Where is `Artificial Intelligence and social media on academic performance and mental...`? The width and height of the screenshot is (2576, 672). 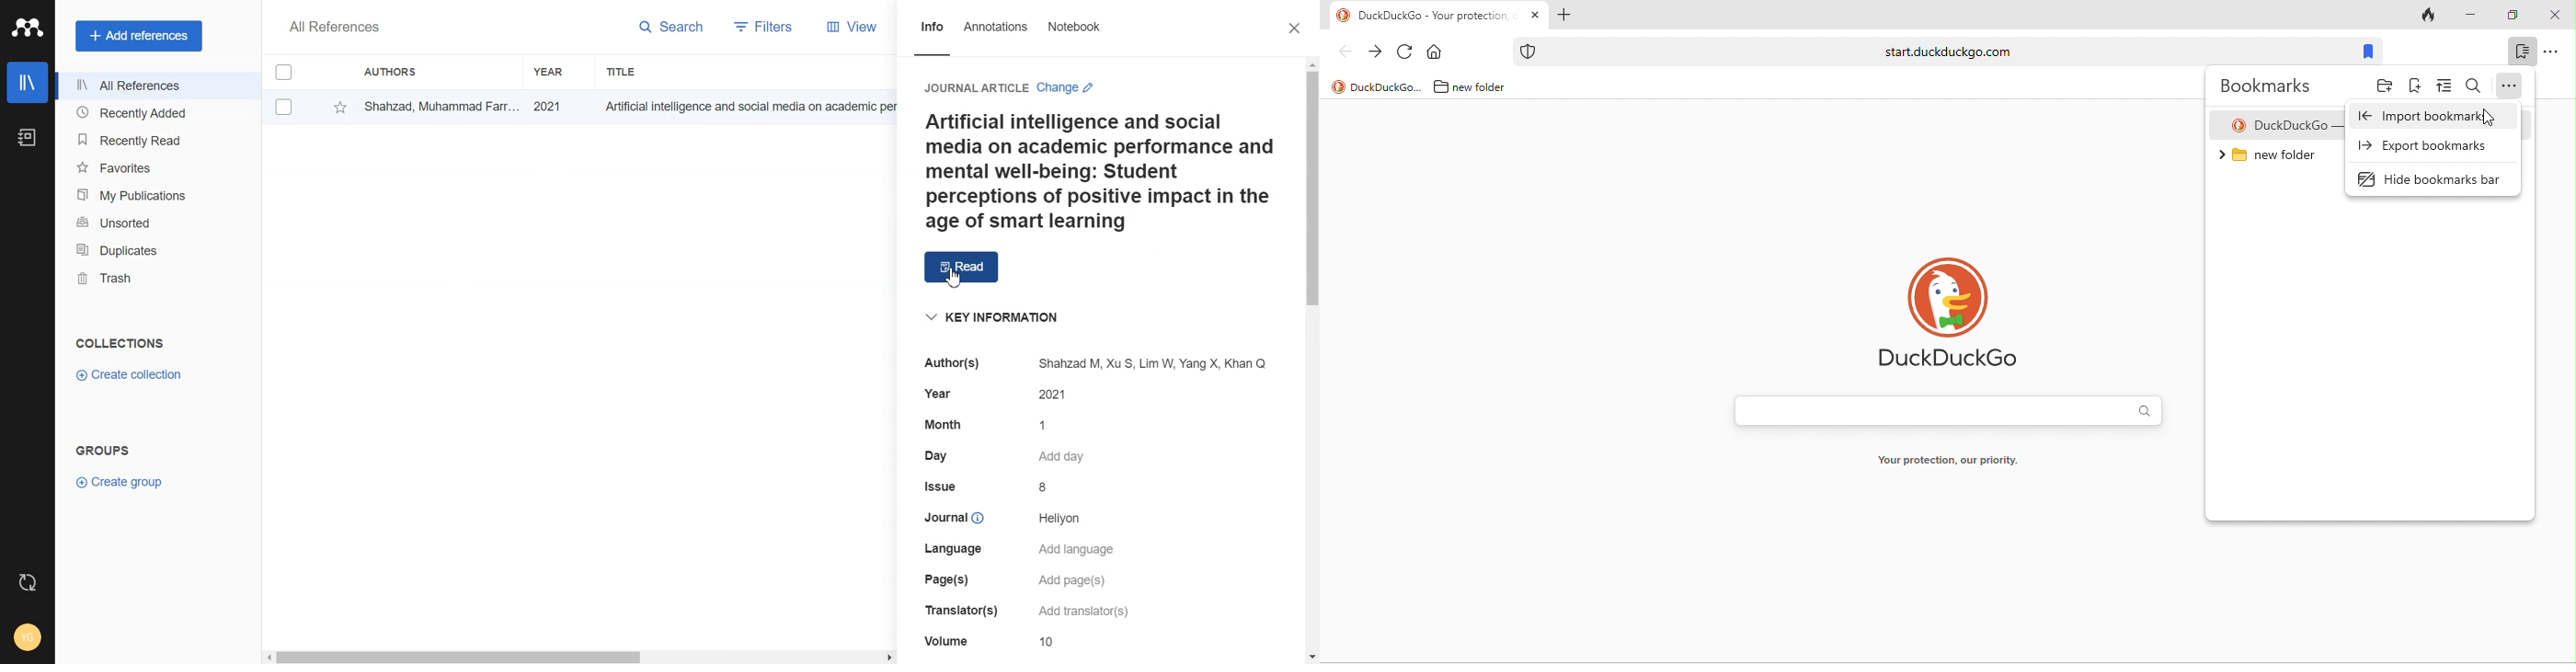
Artificial Intelligence and social media on academic performance and mental... is located at coordinates (755, 107).